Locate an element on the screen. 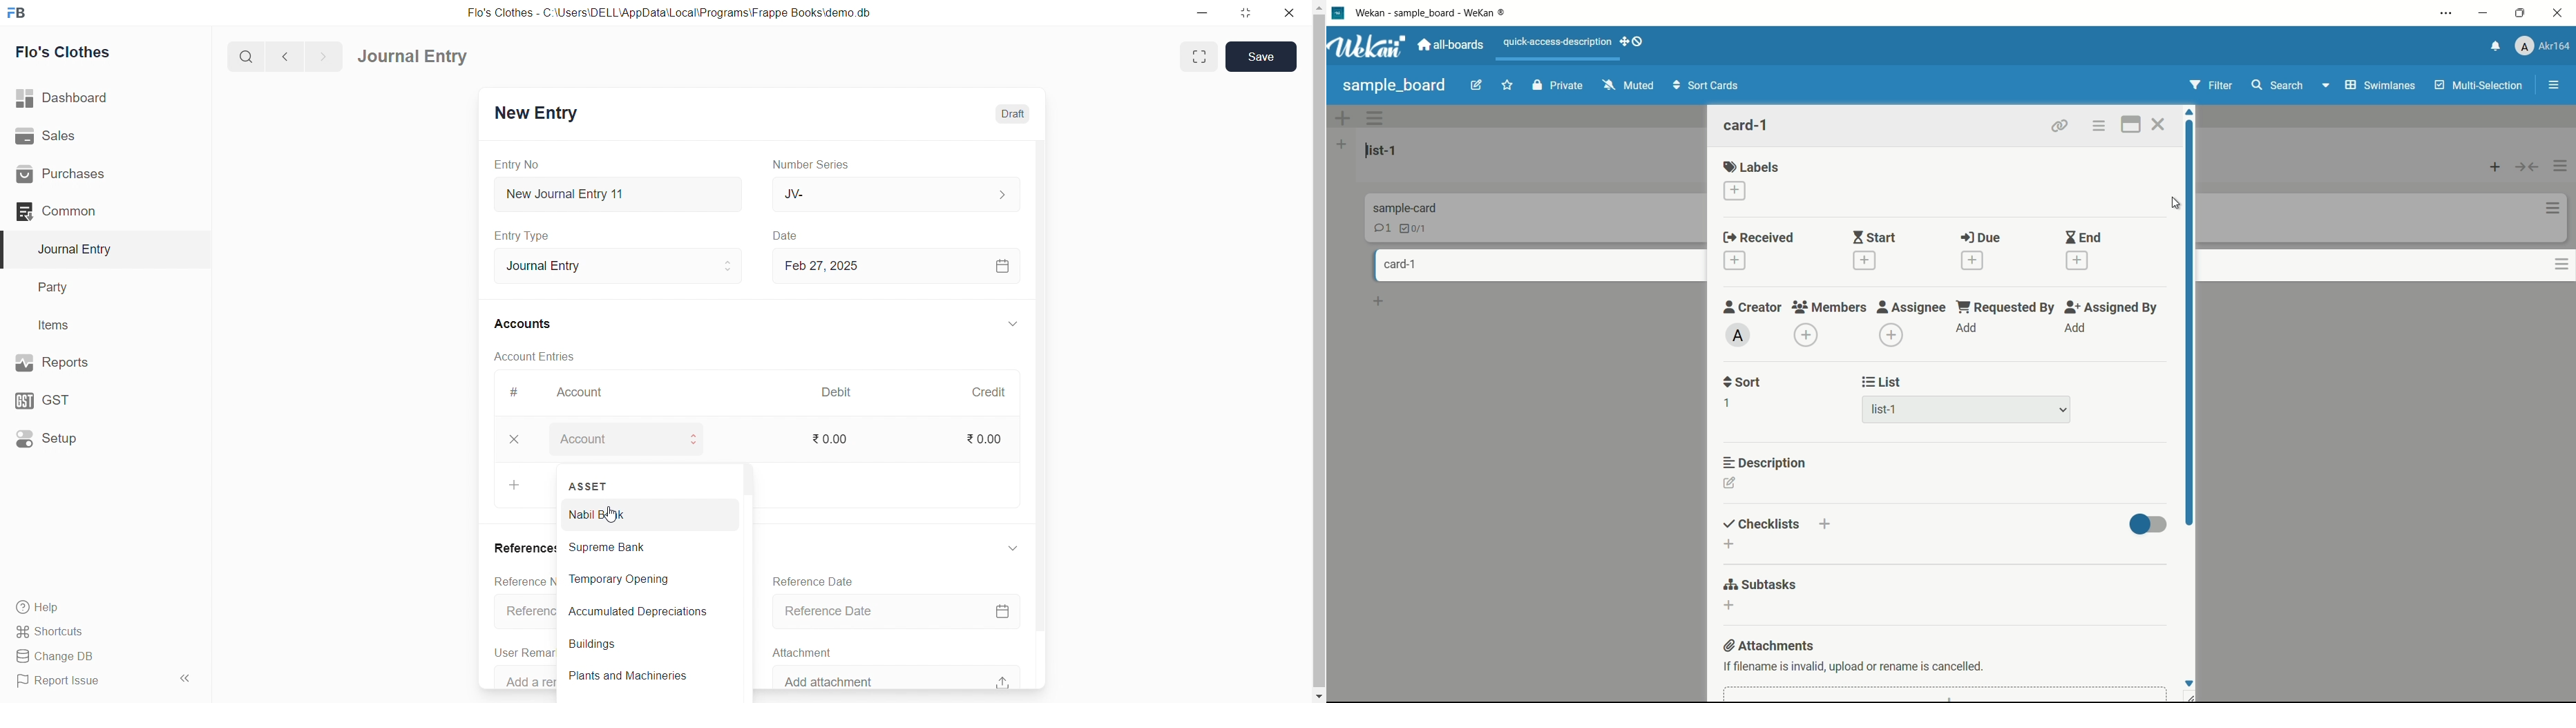  Setup is located at coordinates (79, 441).